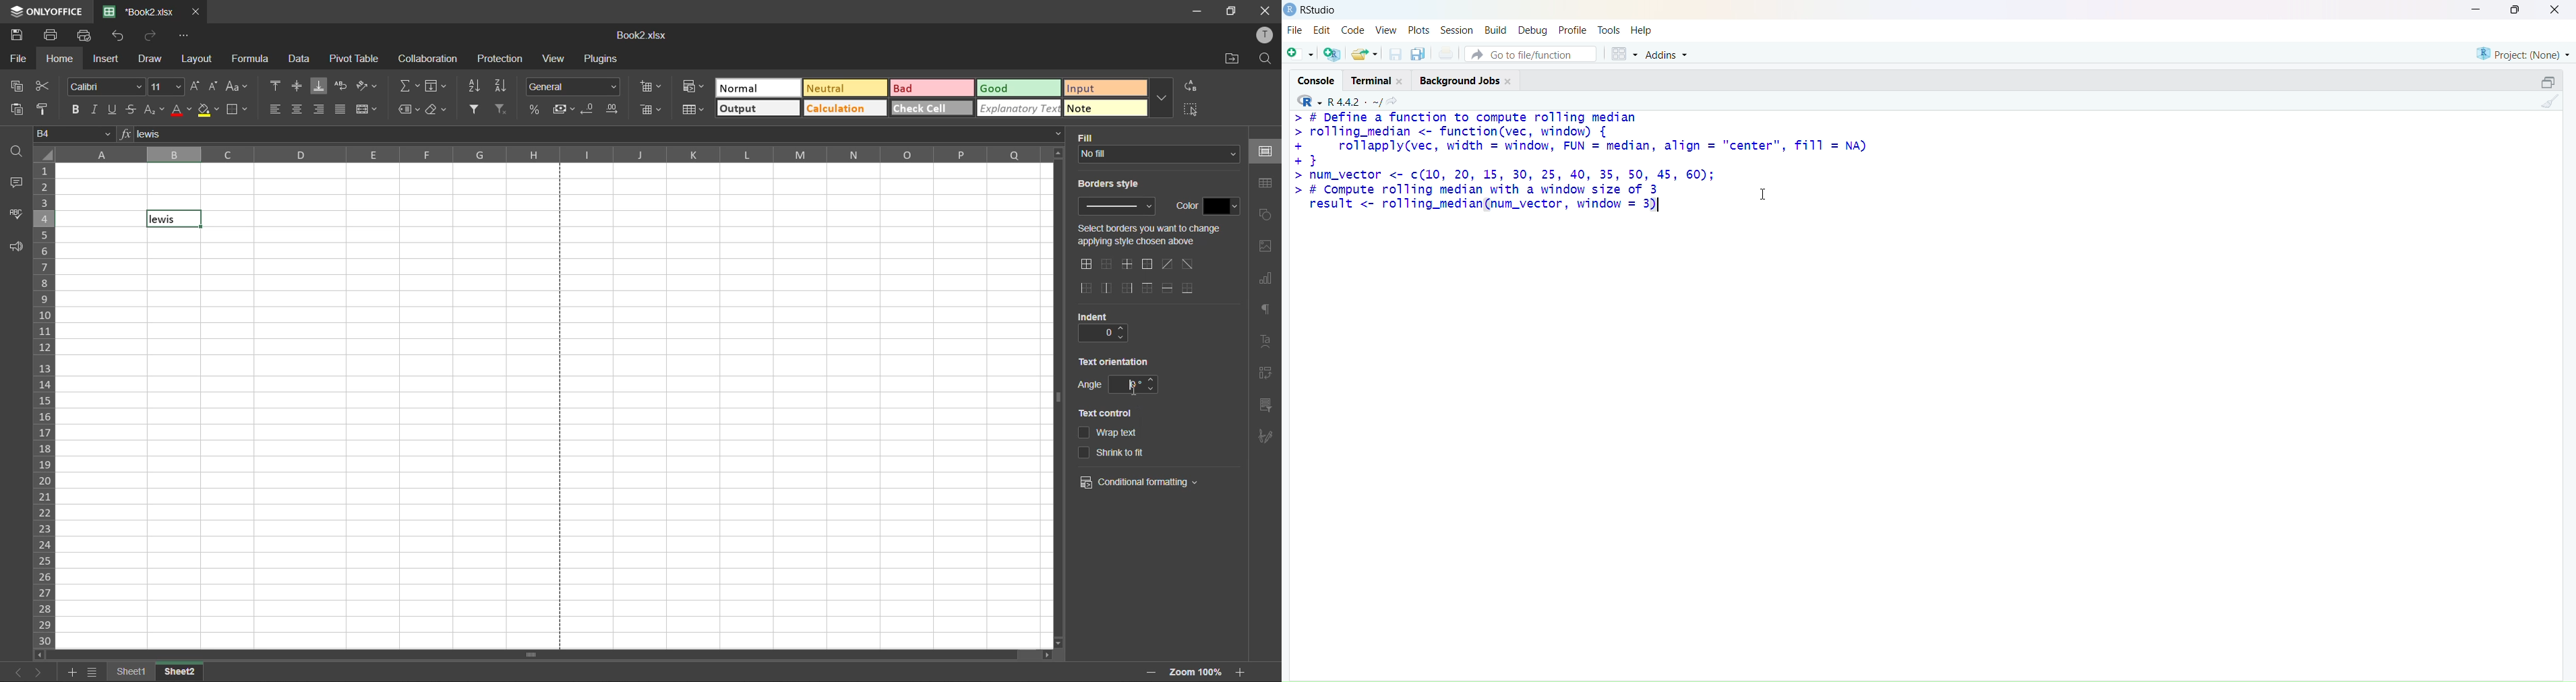 This screenshot has width=2576, height=700. I want to click on align middle, so click(296, 87).